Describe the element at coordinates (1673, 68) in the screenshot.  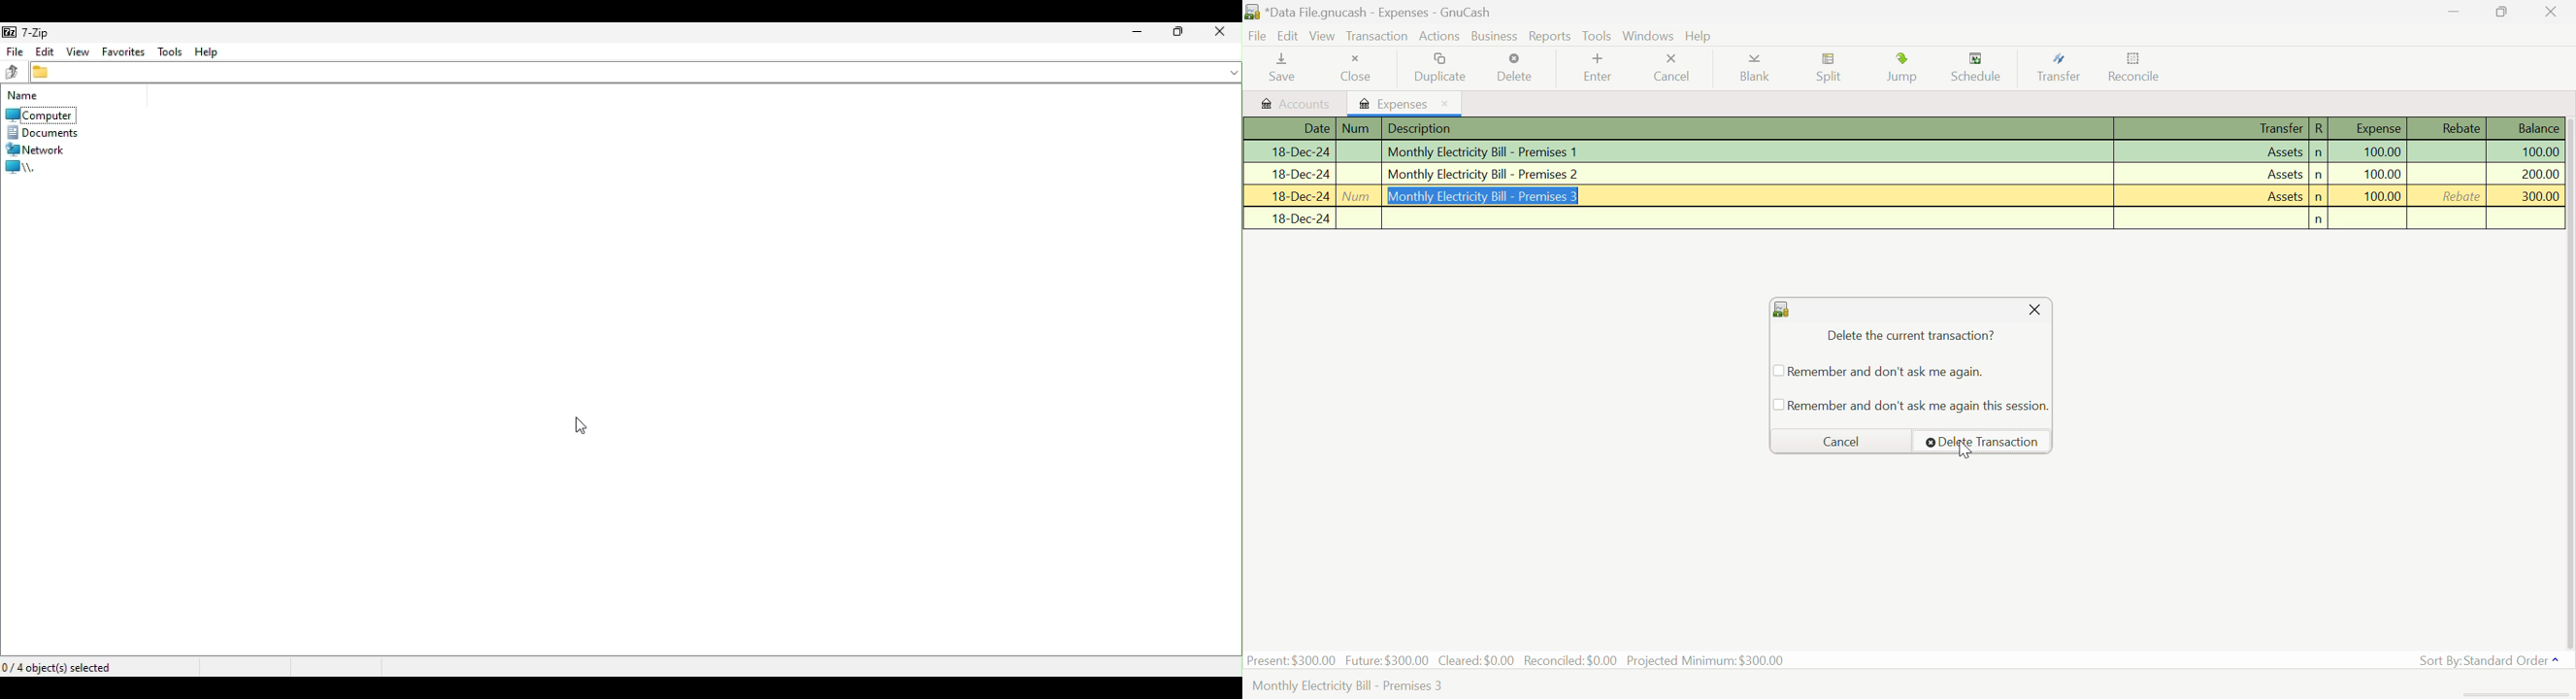
I see `Cancel` at that location.